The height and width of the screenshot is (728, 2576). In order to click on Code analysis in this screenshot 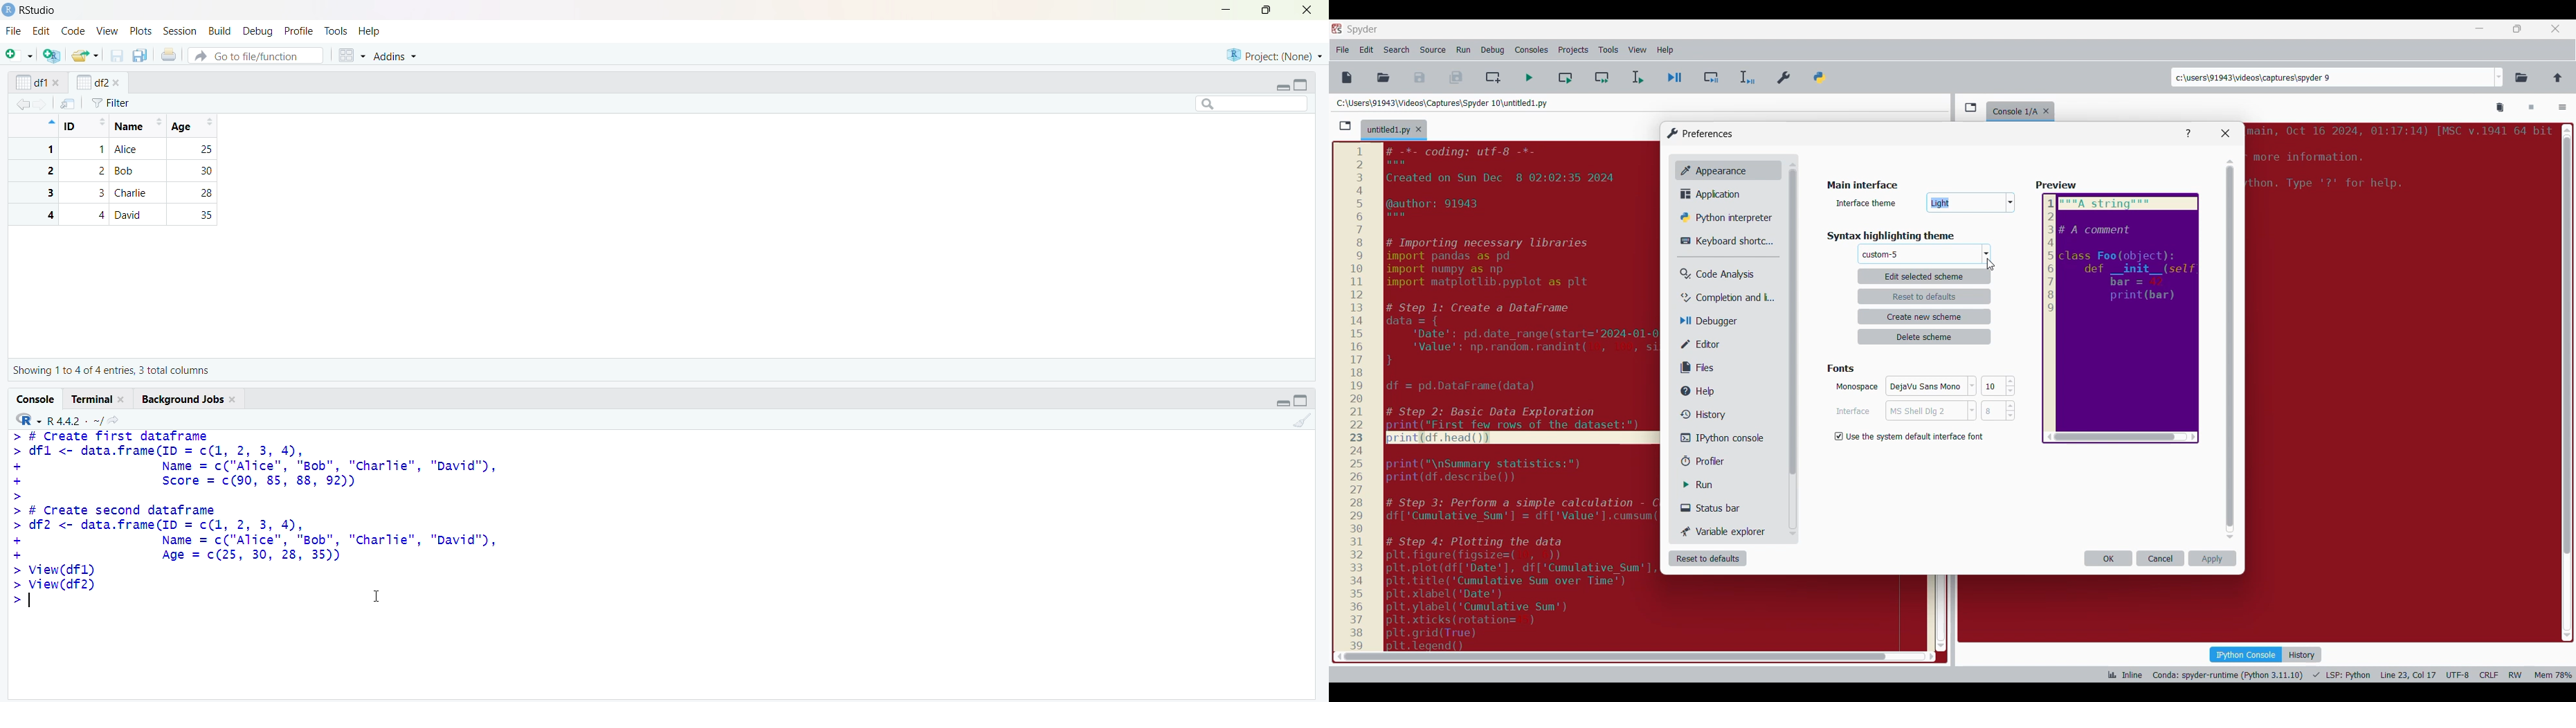, I will do `click(1717, 274)`.